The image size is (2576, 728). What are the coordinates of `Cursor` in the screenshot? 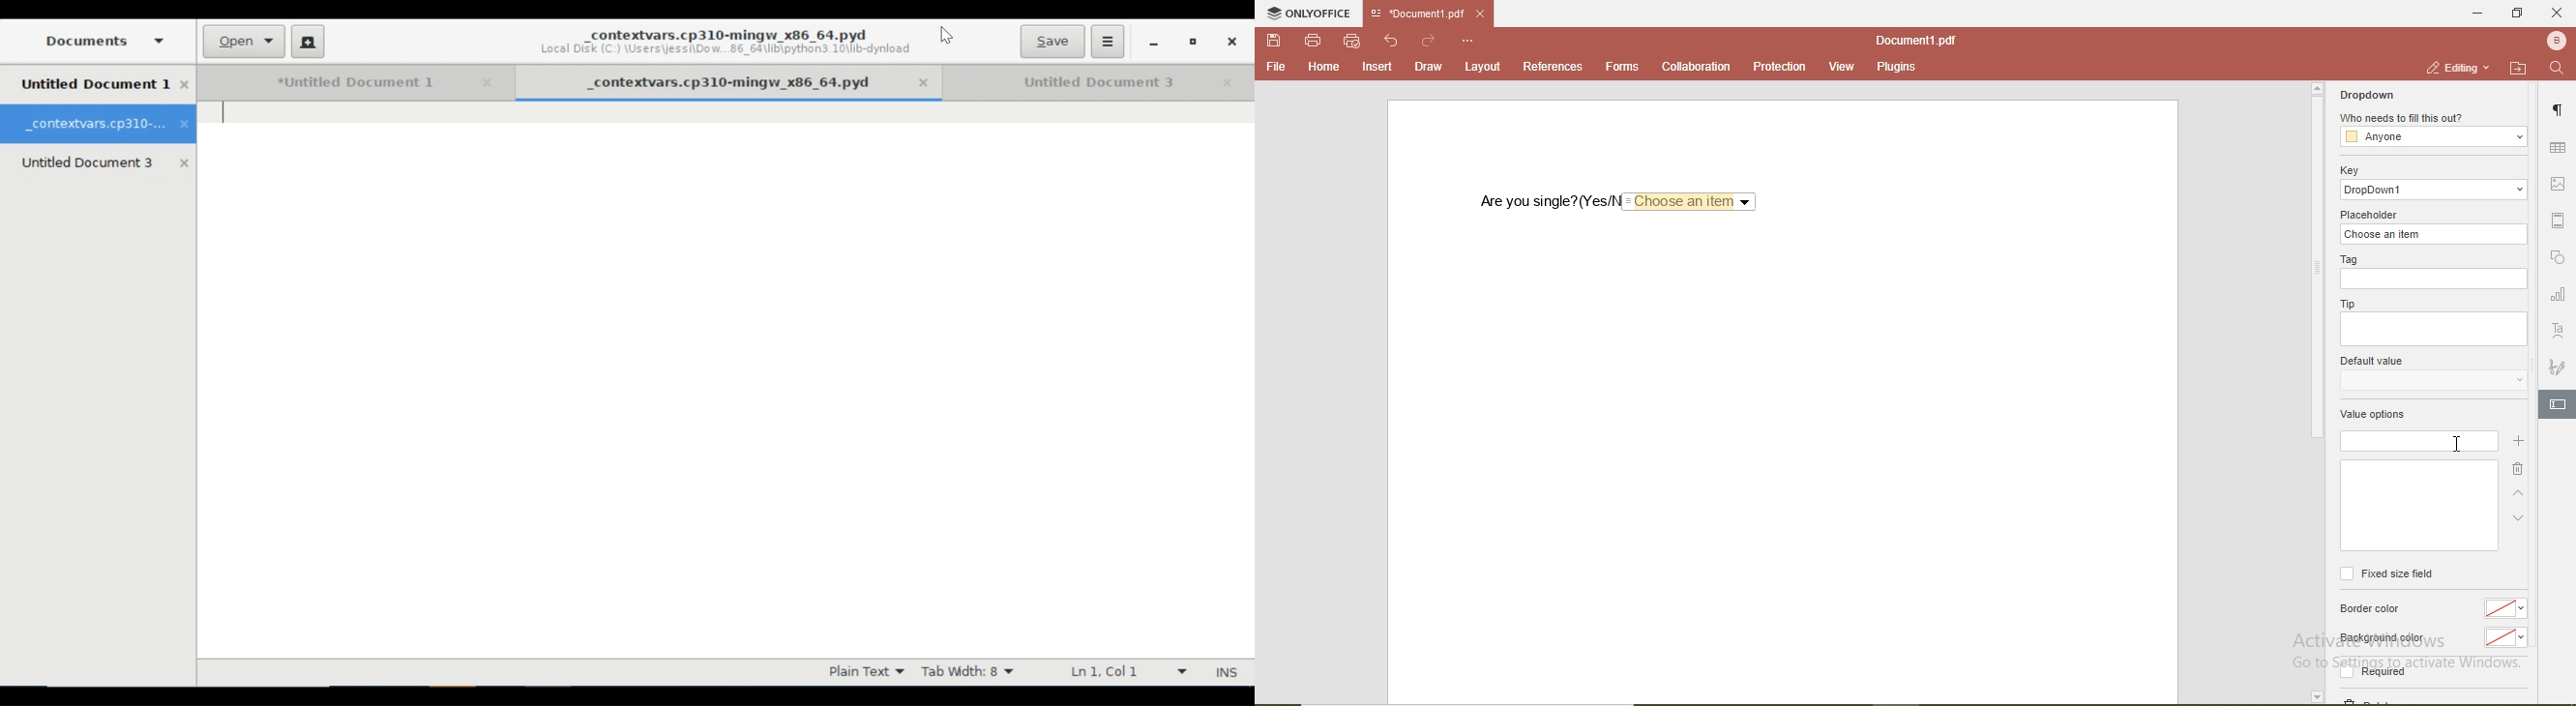 It's located at (947, 37).